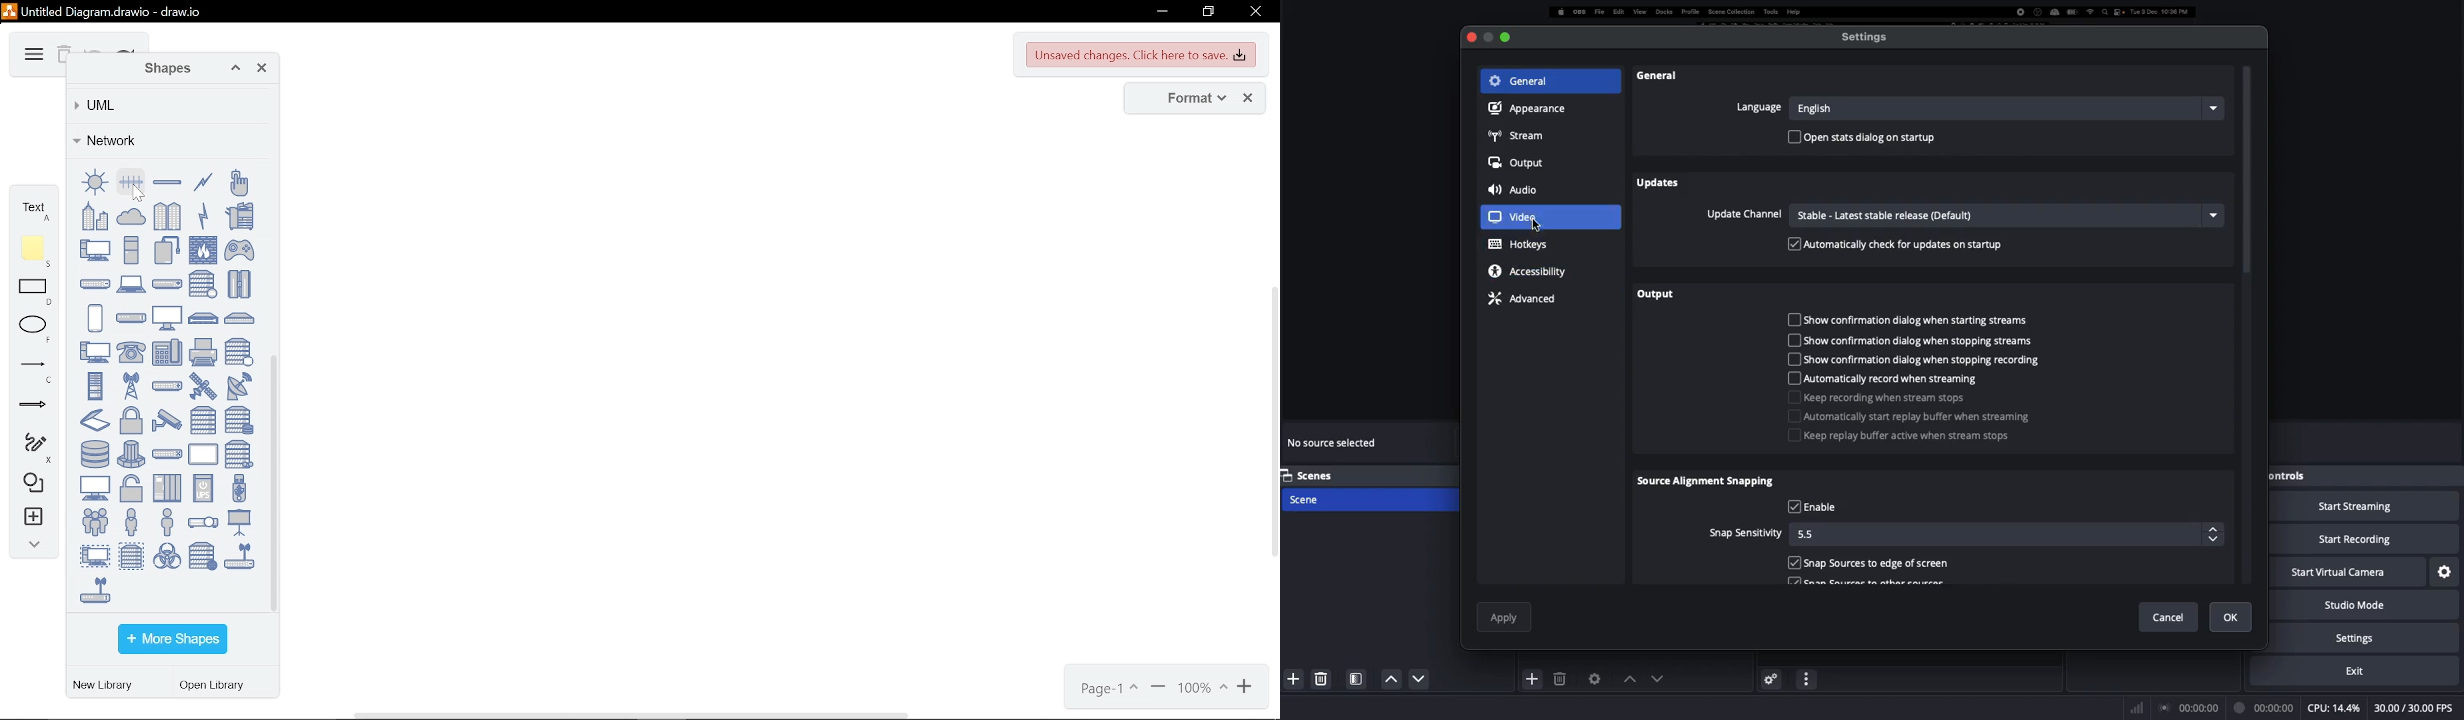 The image size is (2464, 728). Describe the element at coordinates (203, 523) in the screenshot. I see `video projector` at that location.